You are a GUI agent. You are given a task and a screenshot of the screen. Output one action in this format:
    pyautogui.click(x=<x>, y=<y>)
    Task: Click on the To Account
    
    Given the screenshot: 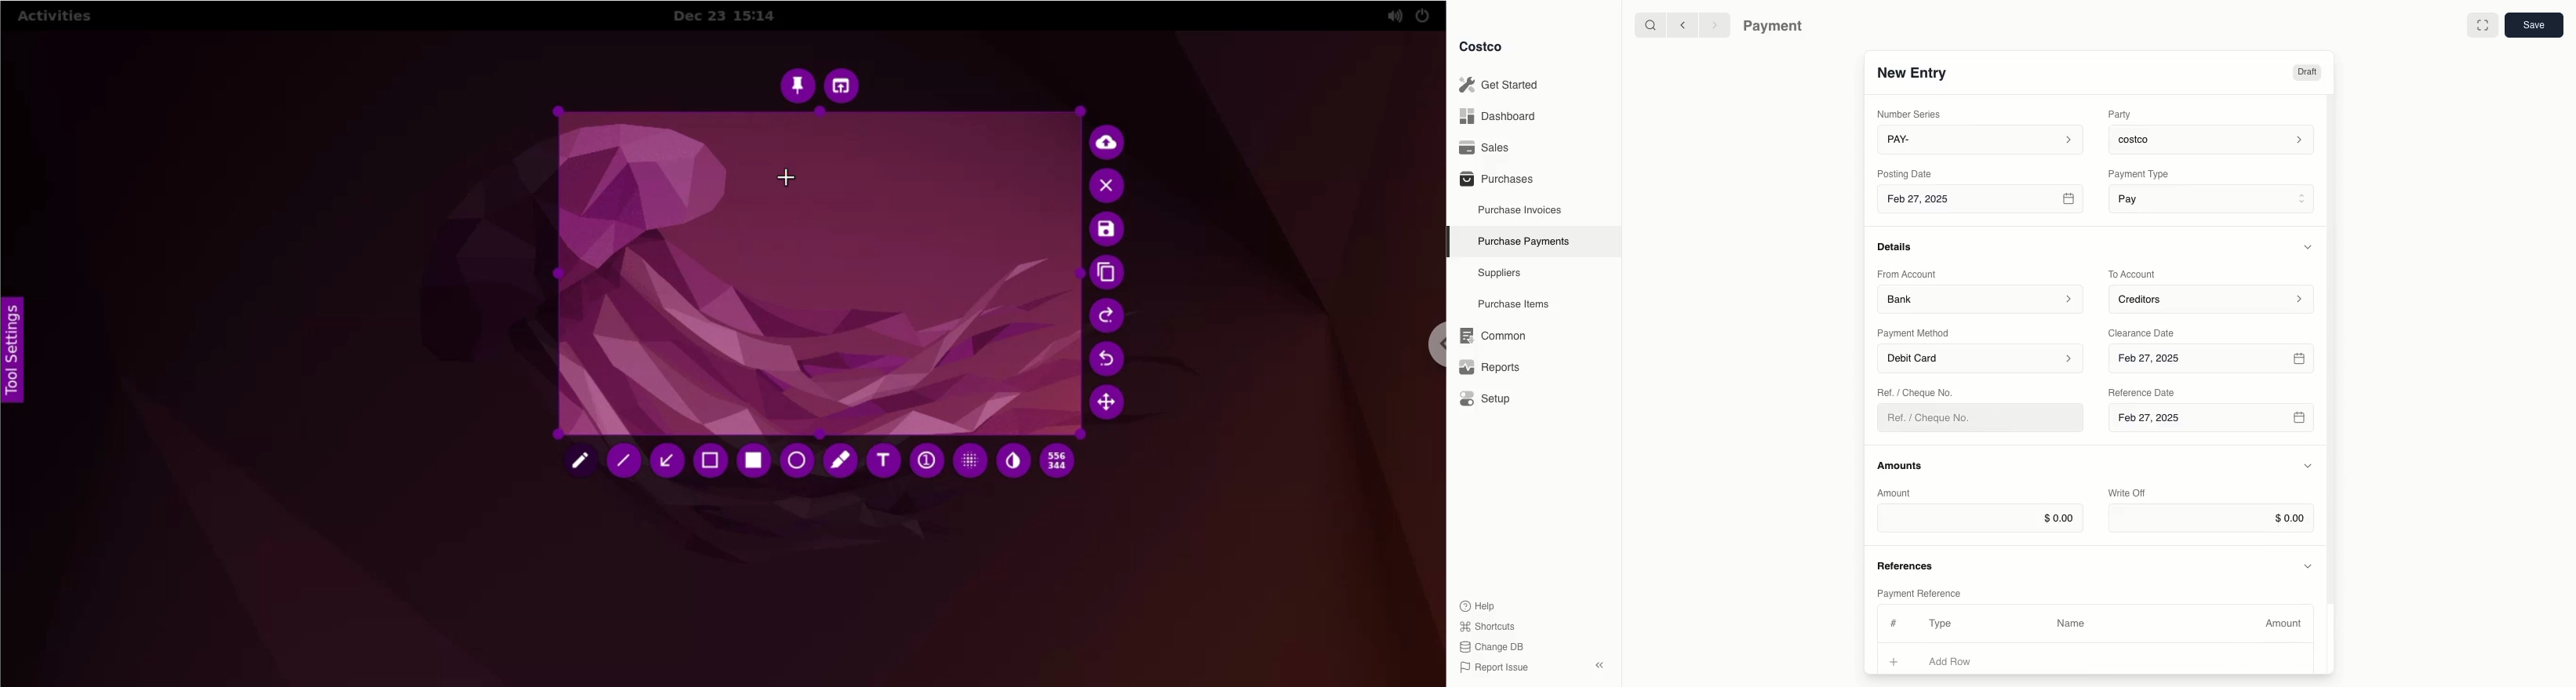 What is the action you would take?
    pyautogui.click(x=2134, y=274)
    